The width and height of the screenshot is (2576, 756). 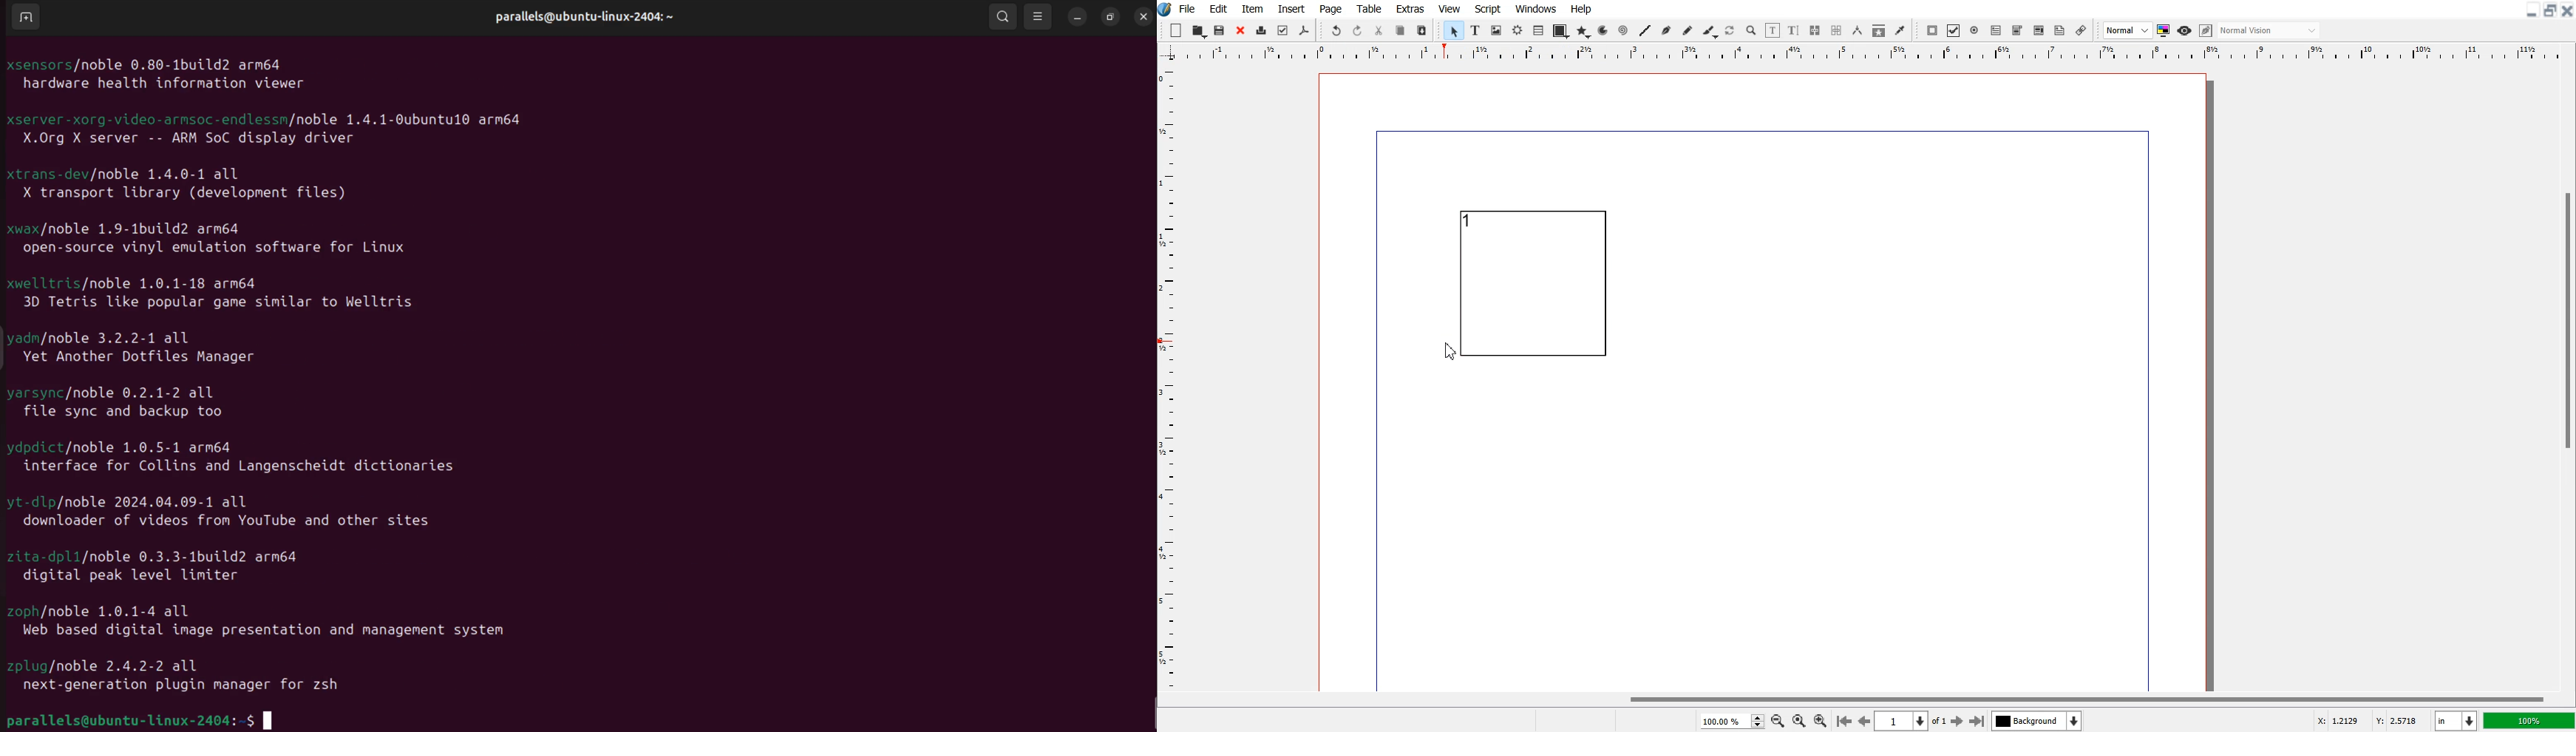 What do you see at coordinates (2017, 31) in the screenshot?
I see `PDF Text field` at bounding box center [2017, 31].